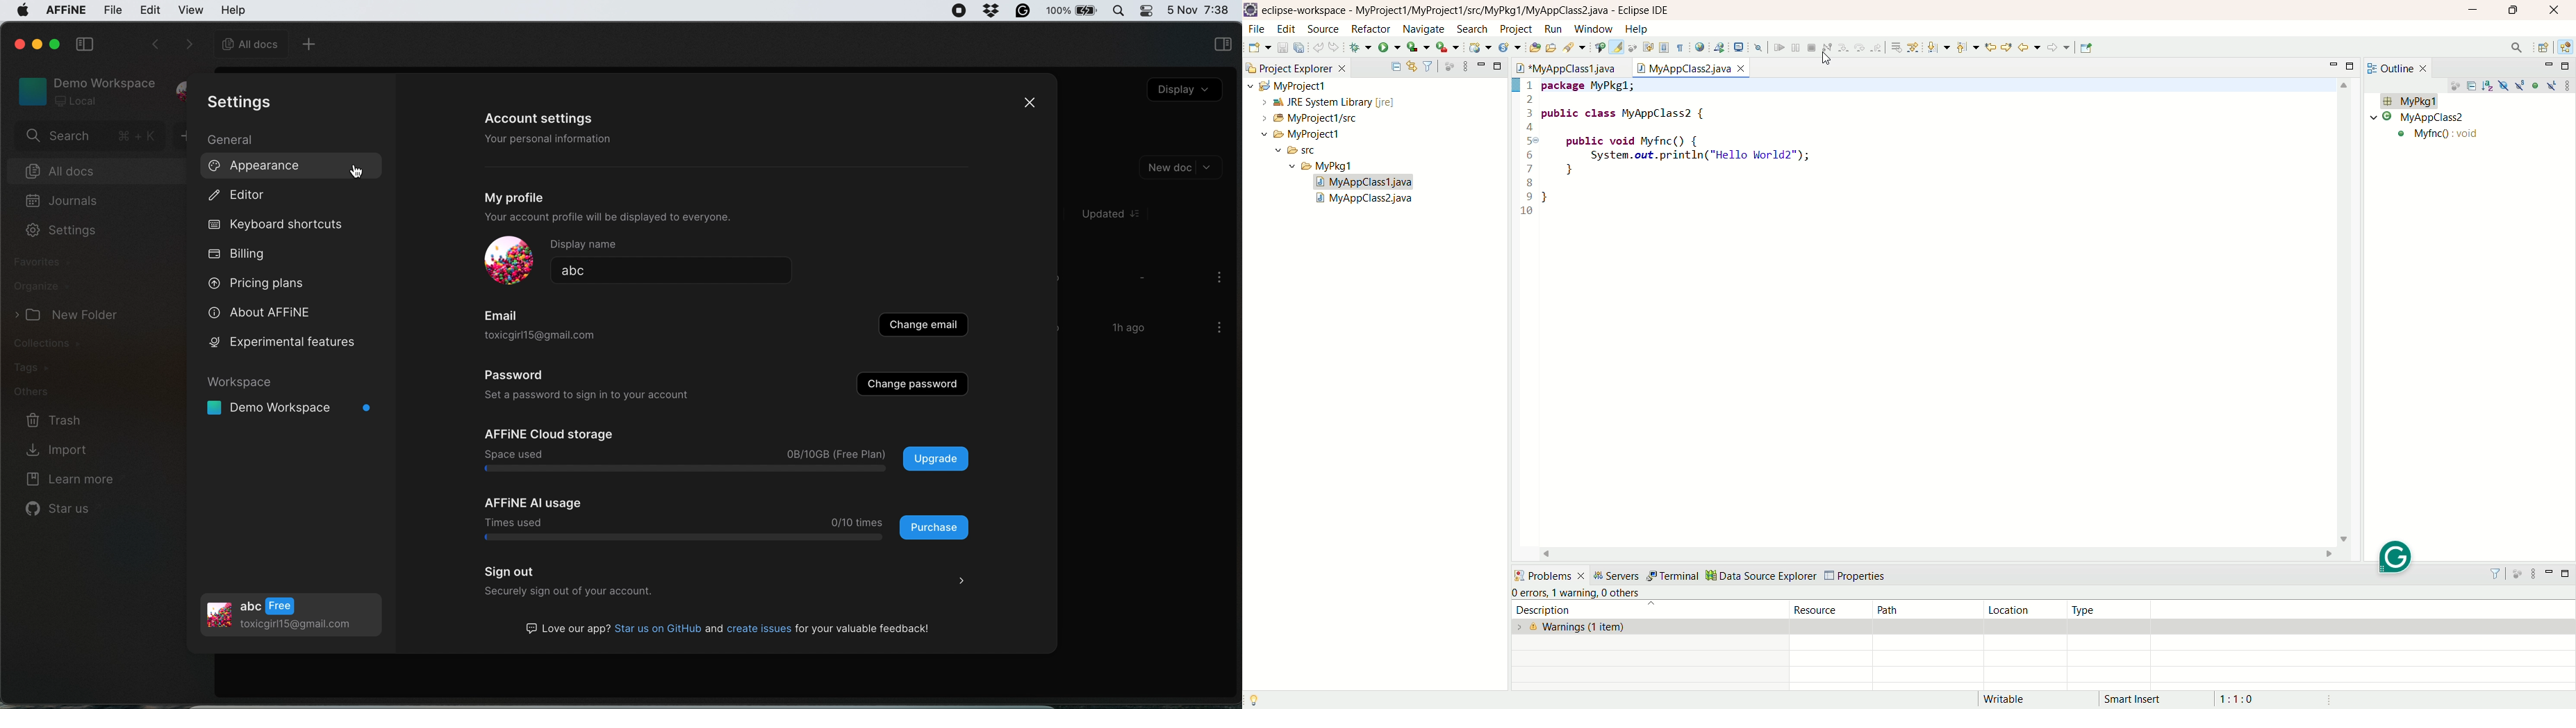  Describe the element at coordinates (1025, 11) in the screenshot. I see `grammarly` at that location.